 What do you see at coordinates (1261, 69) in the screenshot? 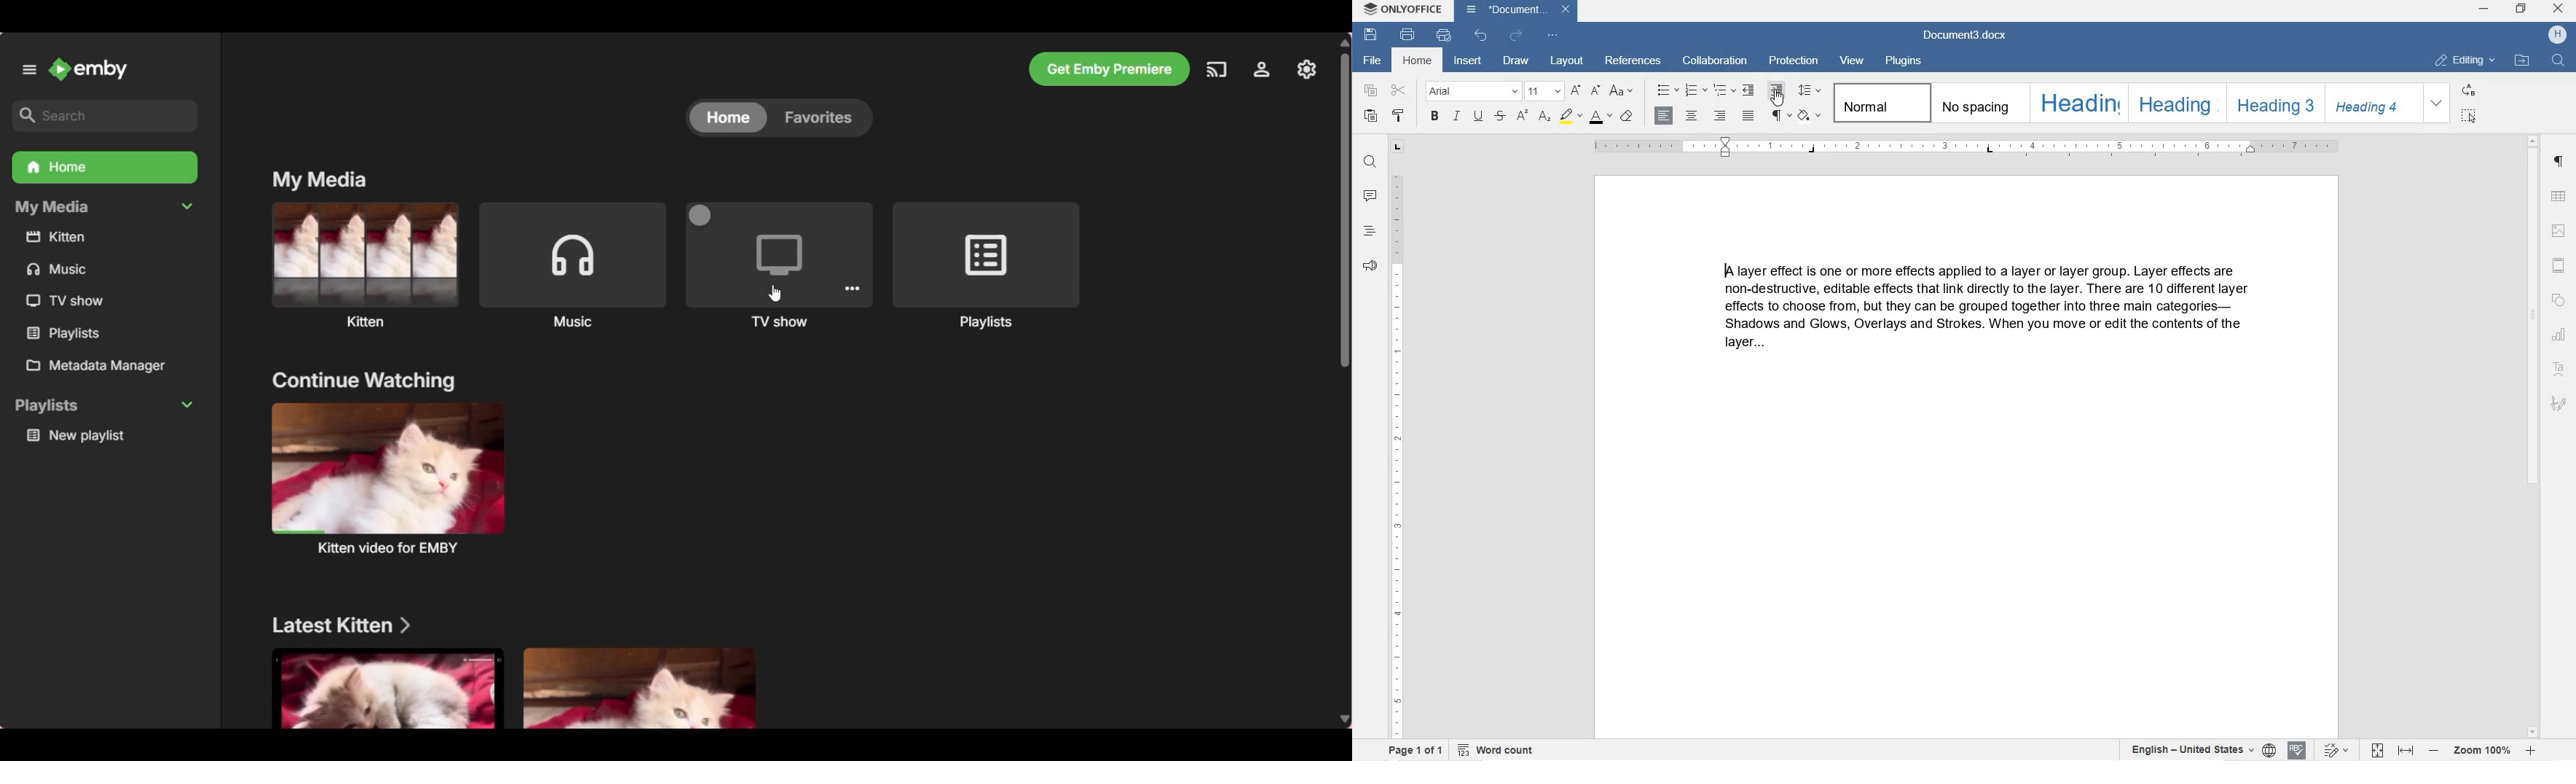
I see `Settings` at bounding box center [1261, 69].